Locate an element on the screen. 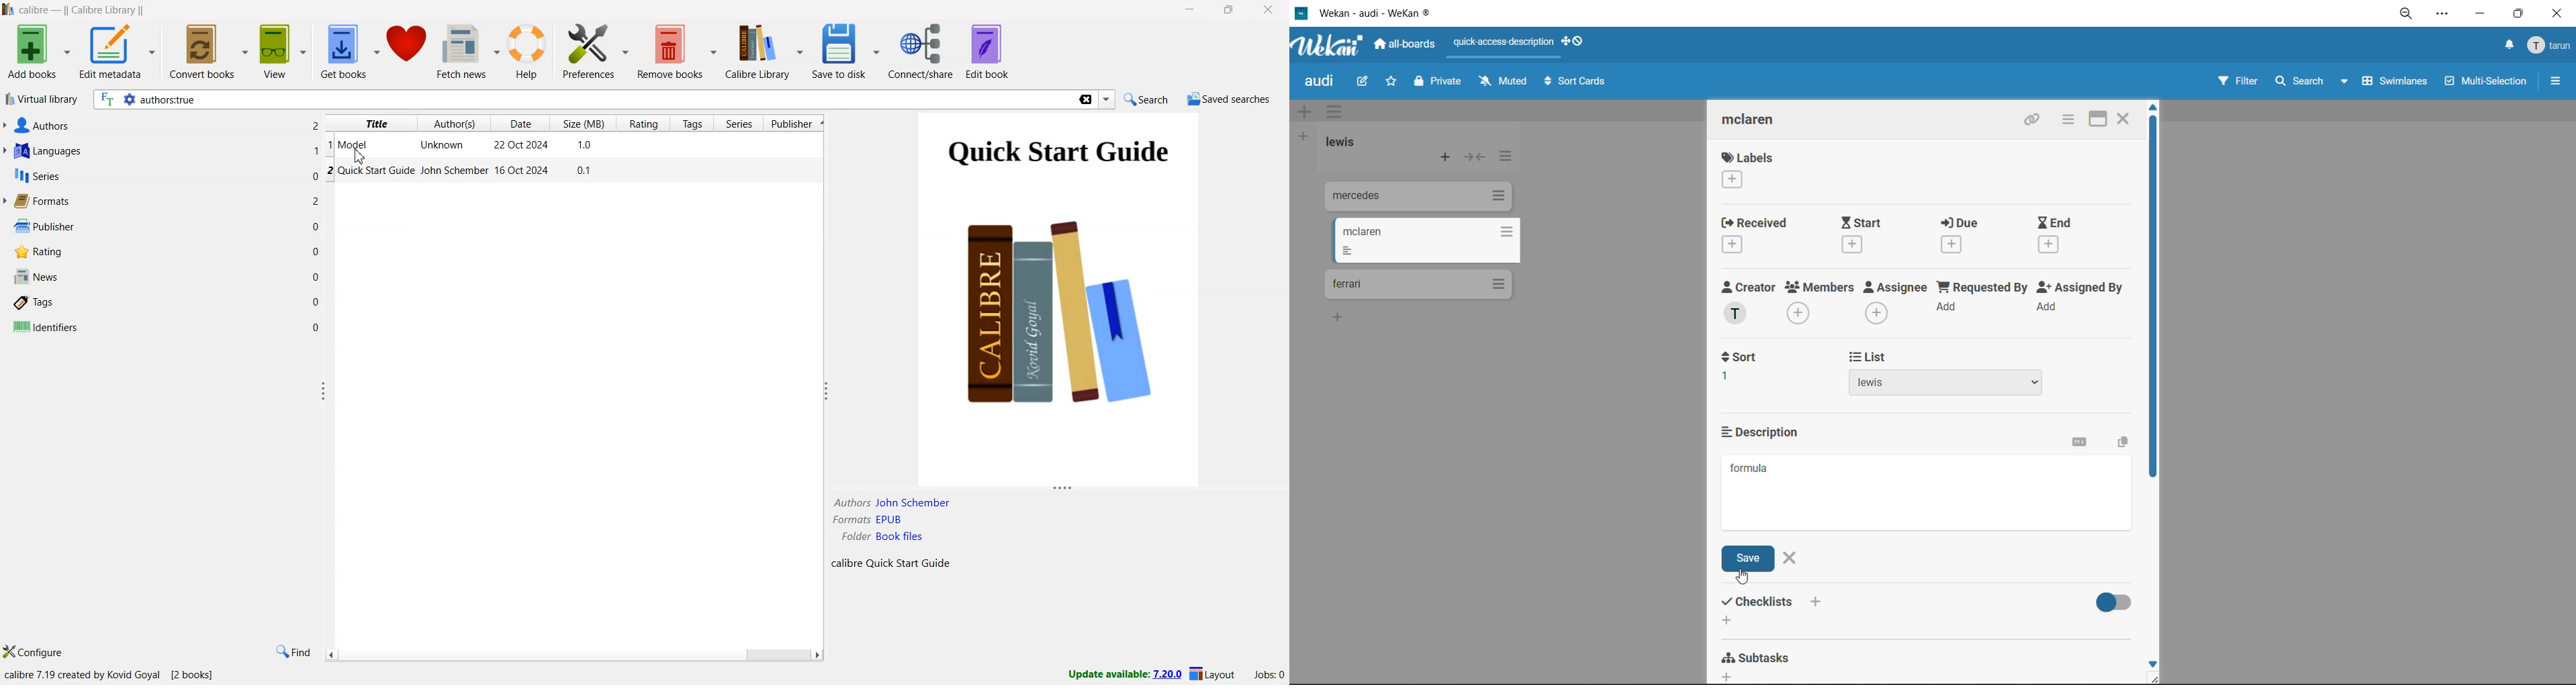  sort cards is located at coordinates (1574, 84).